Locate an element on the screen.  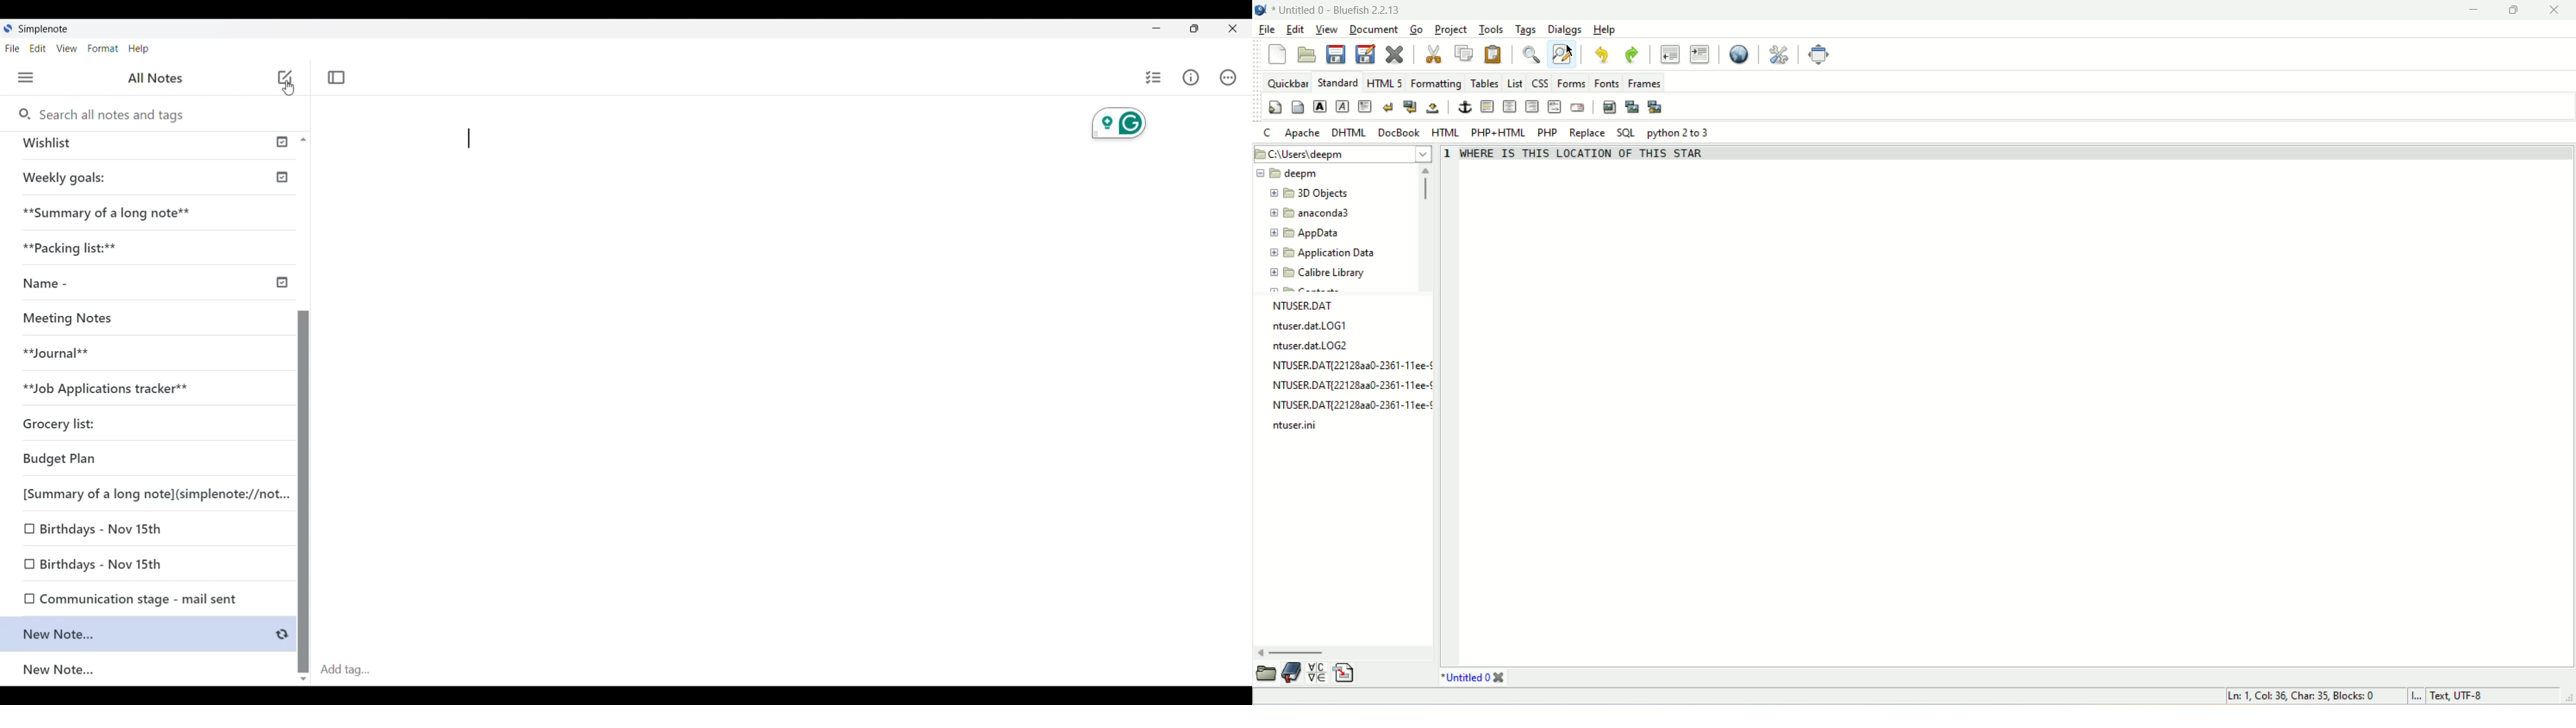
break is located at coordinates (1389, 106).